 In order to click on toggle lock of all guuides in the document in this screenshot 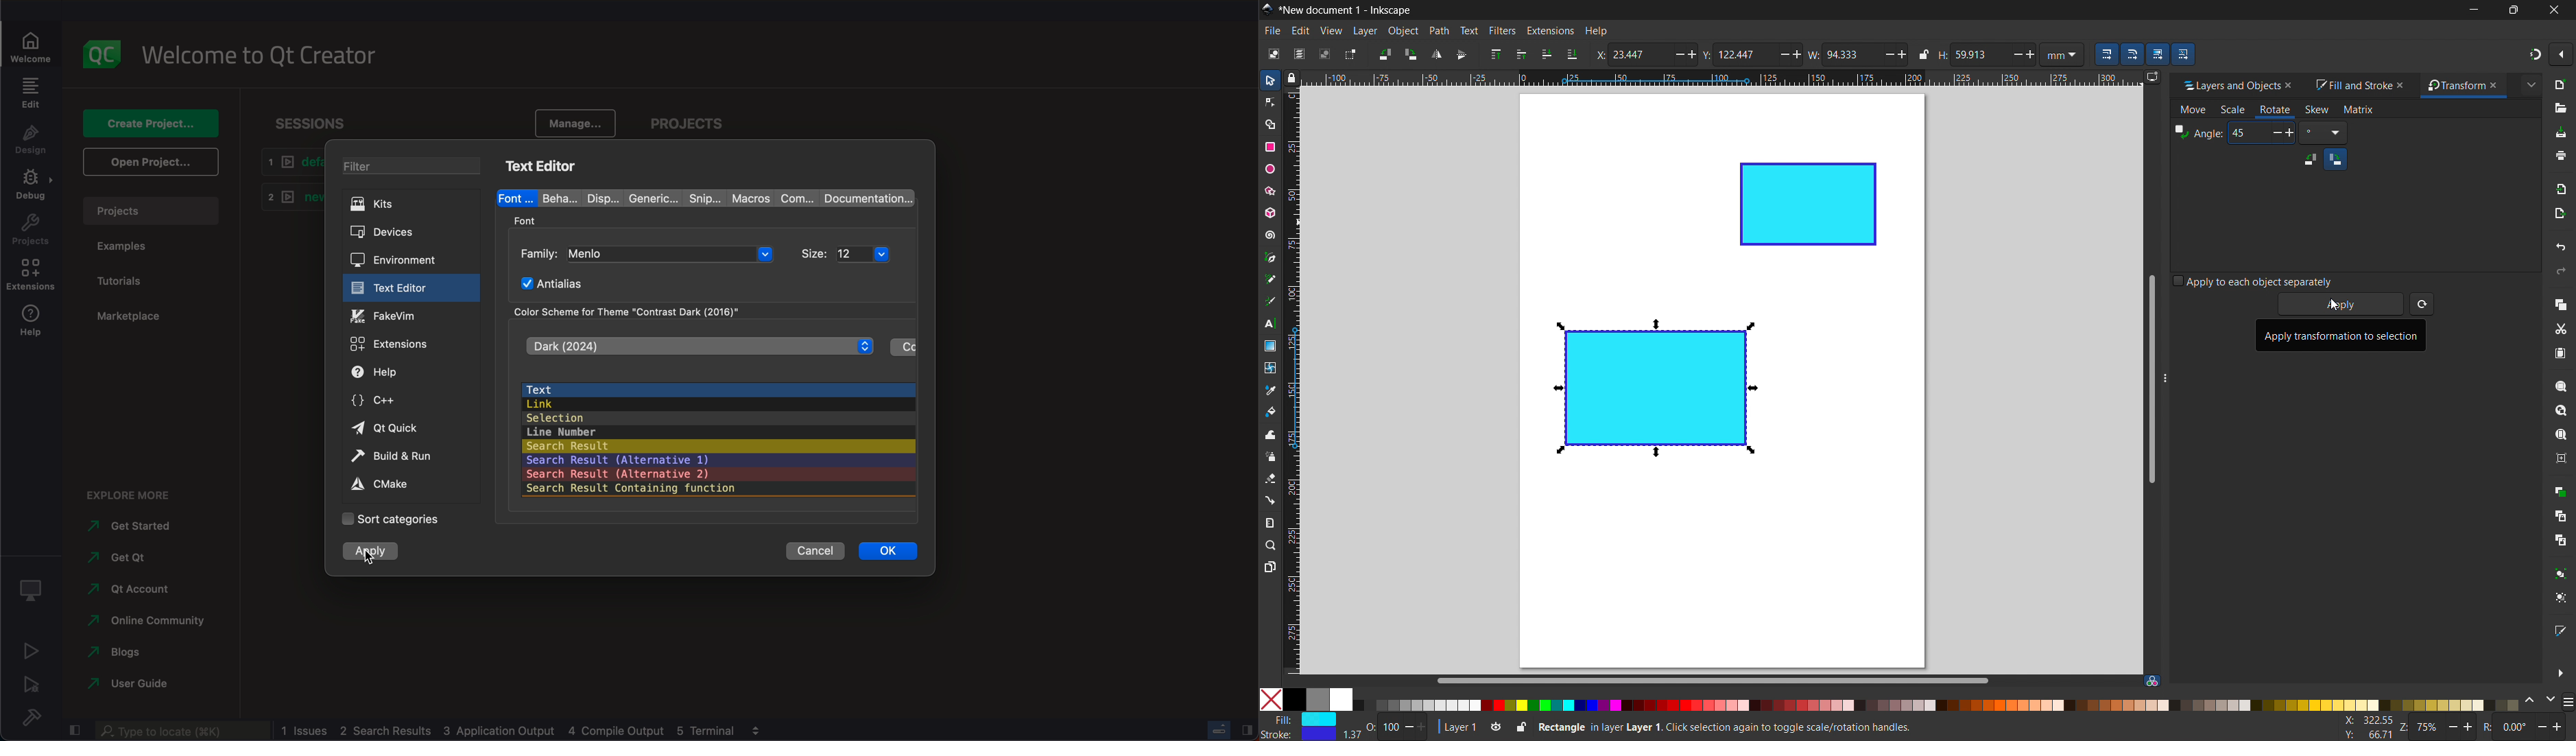, I will do `click(1291, 78)`.